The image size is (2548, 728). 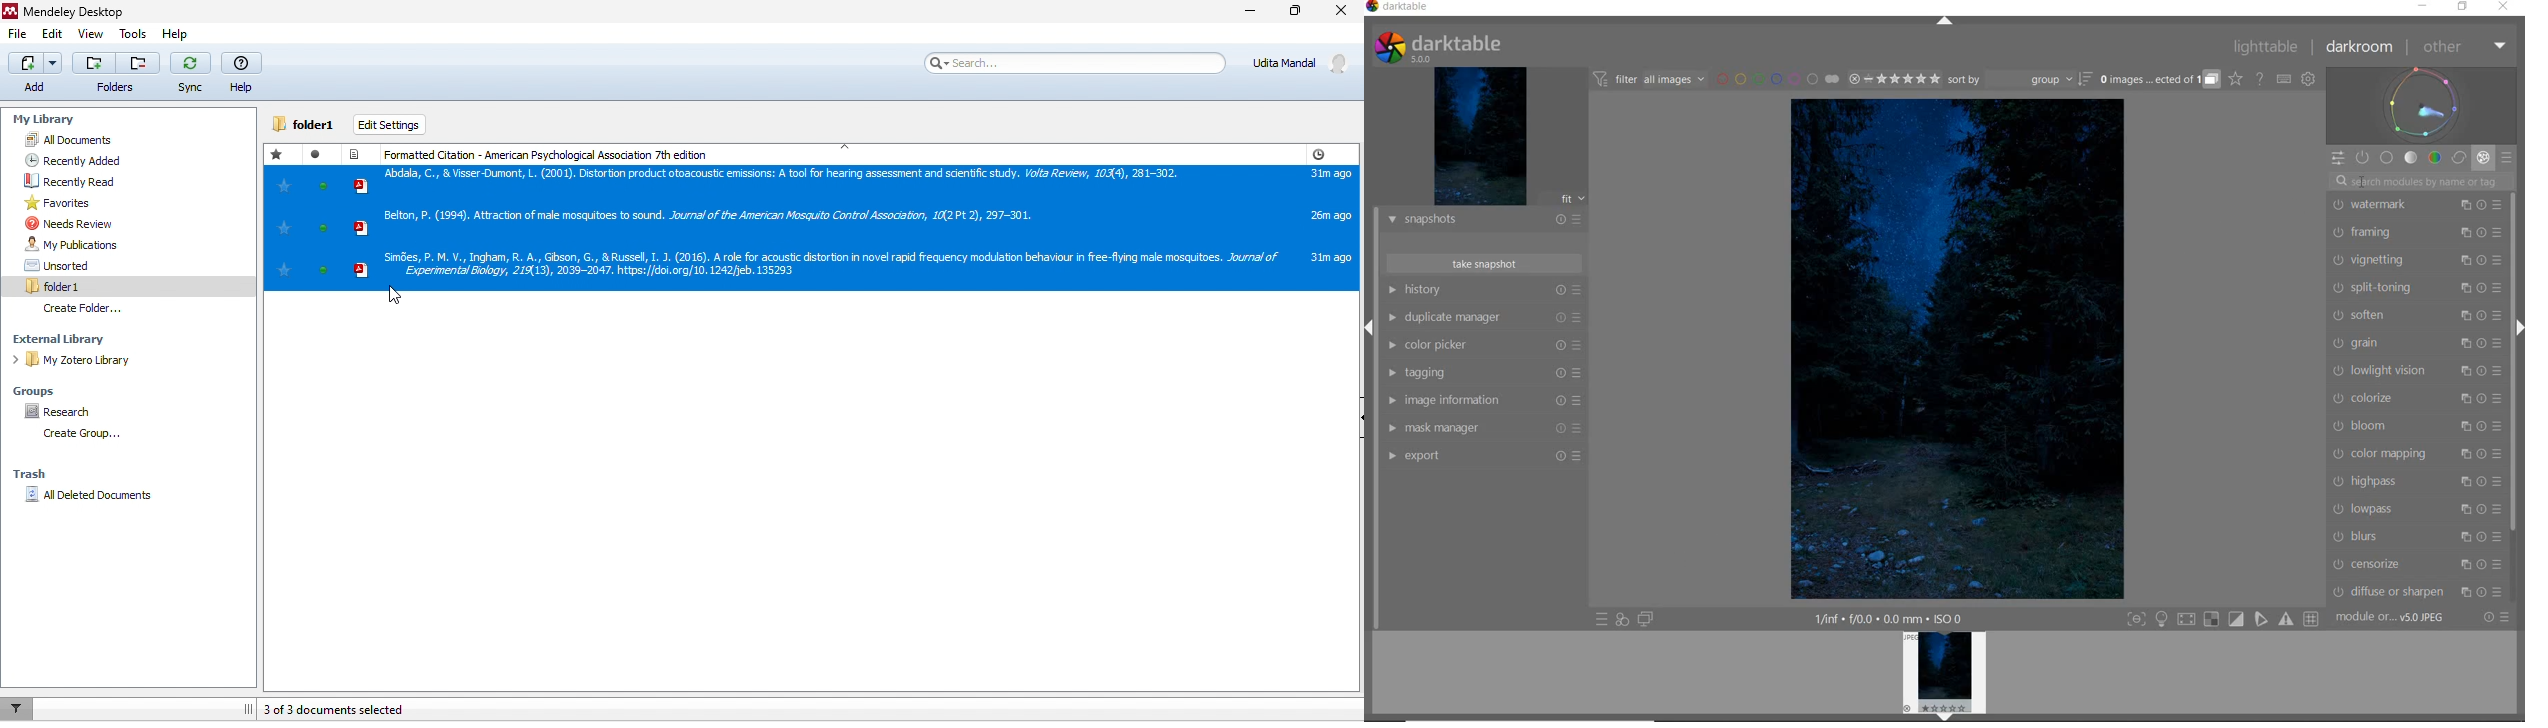 What do you see at coordinates (97, 360) in the screenshot?
I see `my zotero library` at bounding box center [97, 360].